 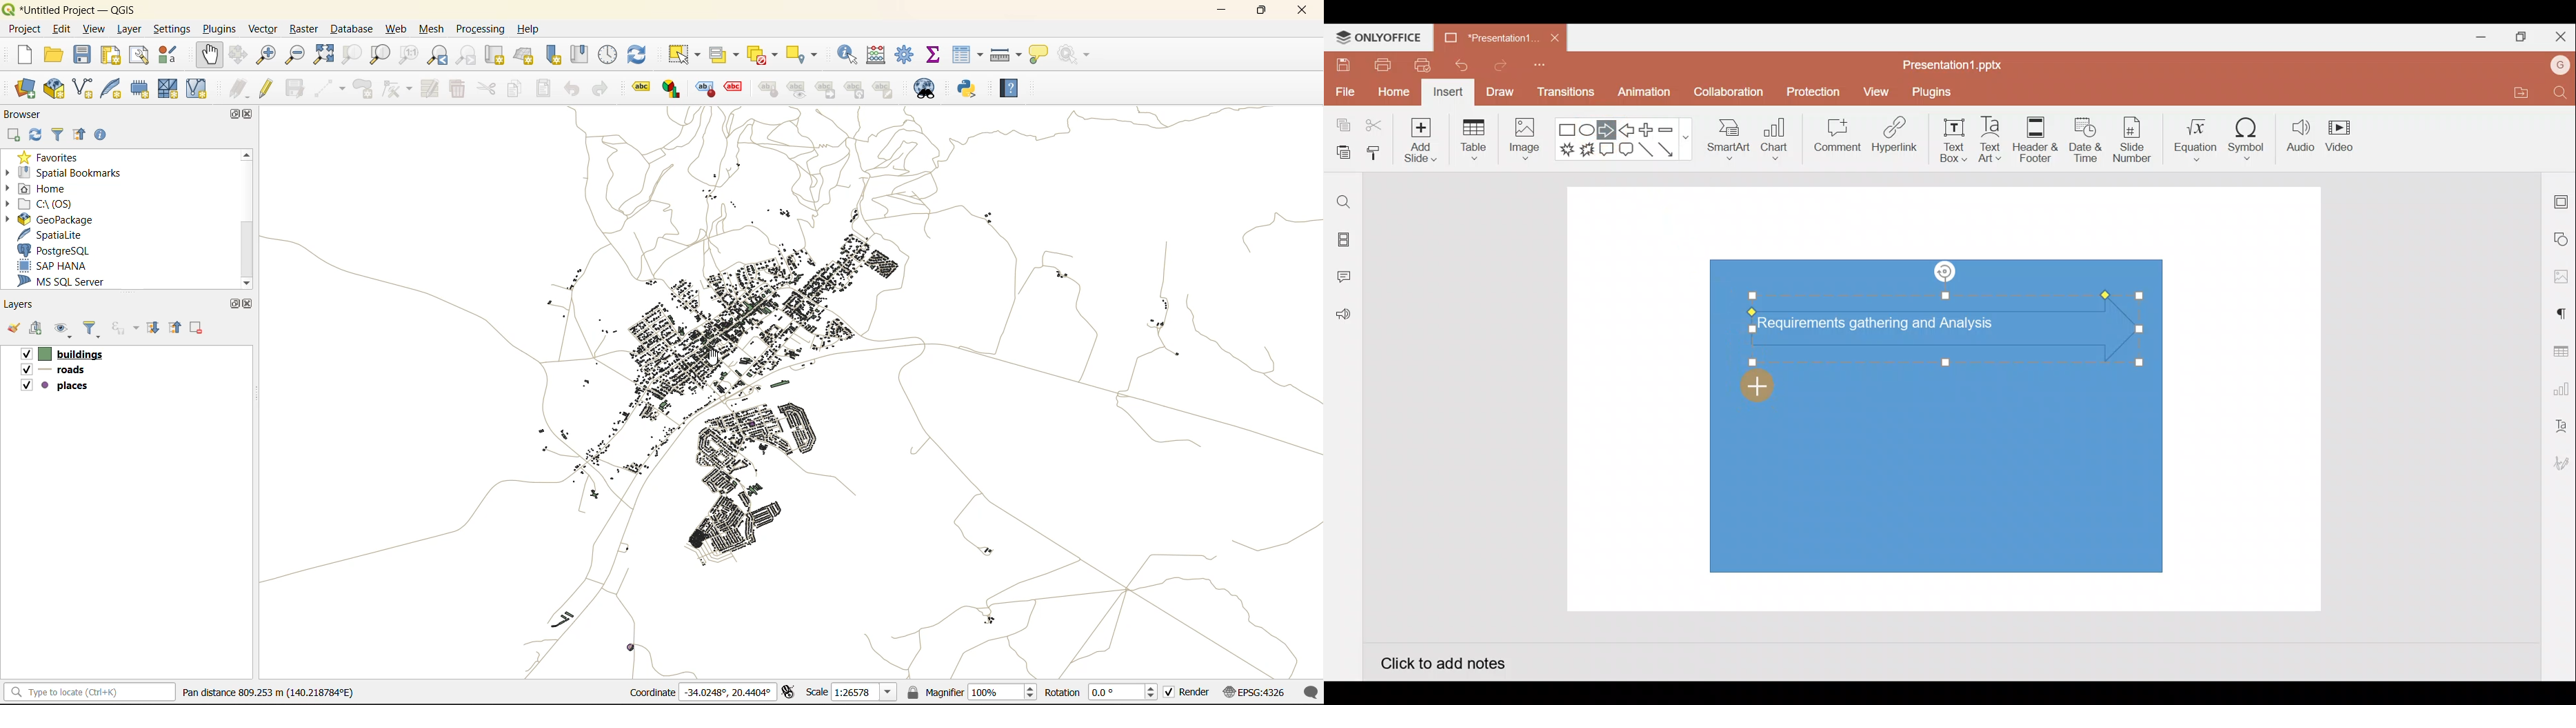 What do you see at coordinates (2342, 133) in the screenshot?
I see `Video` at bounding box center [2342, 133].